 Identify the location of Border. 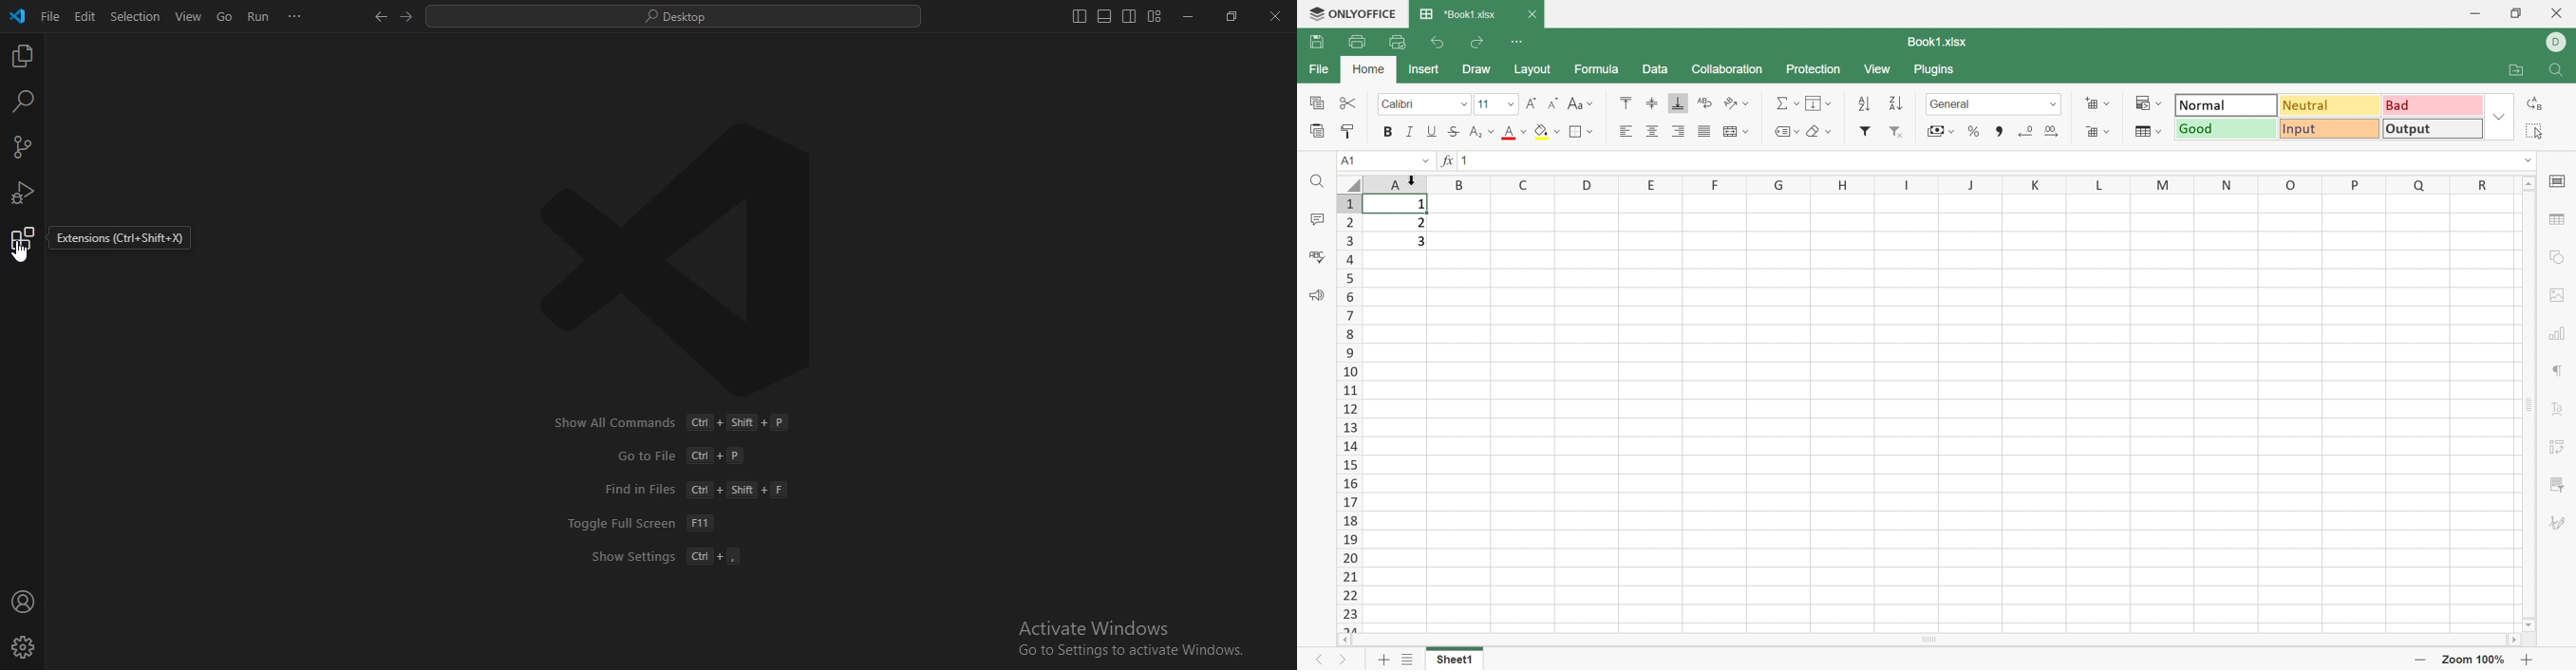
(1584, 131).